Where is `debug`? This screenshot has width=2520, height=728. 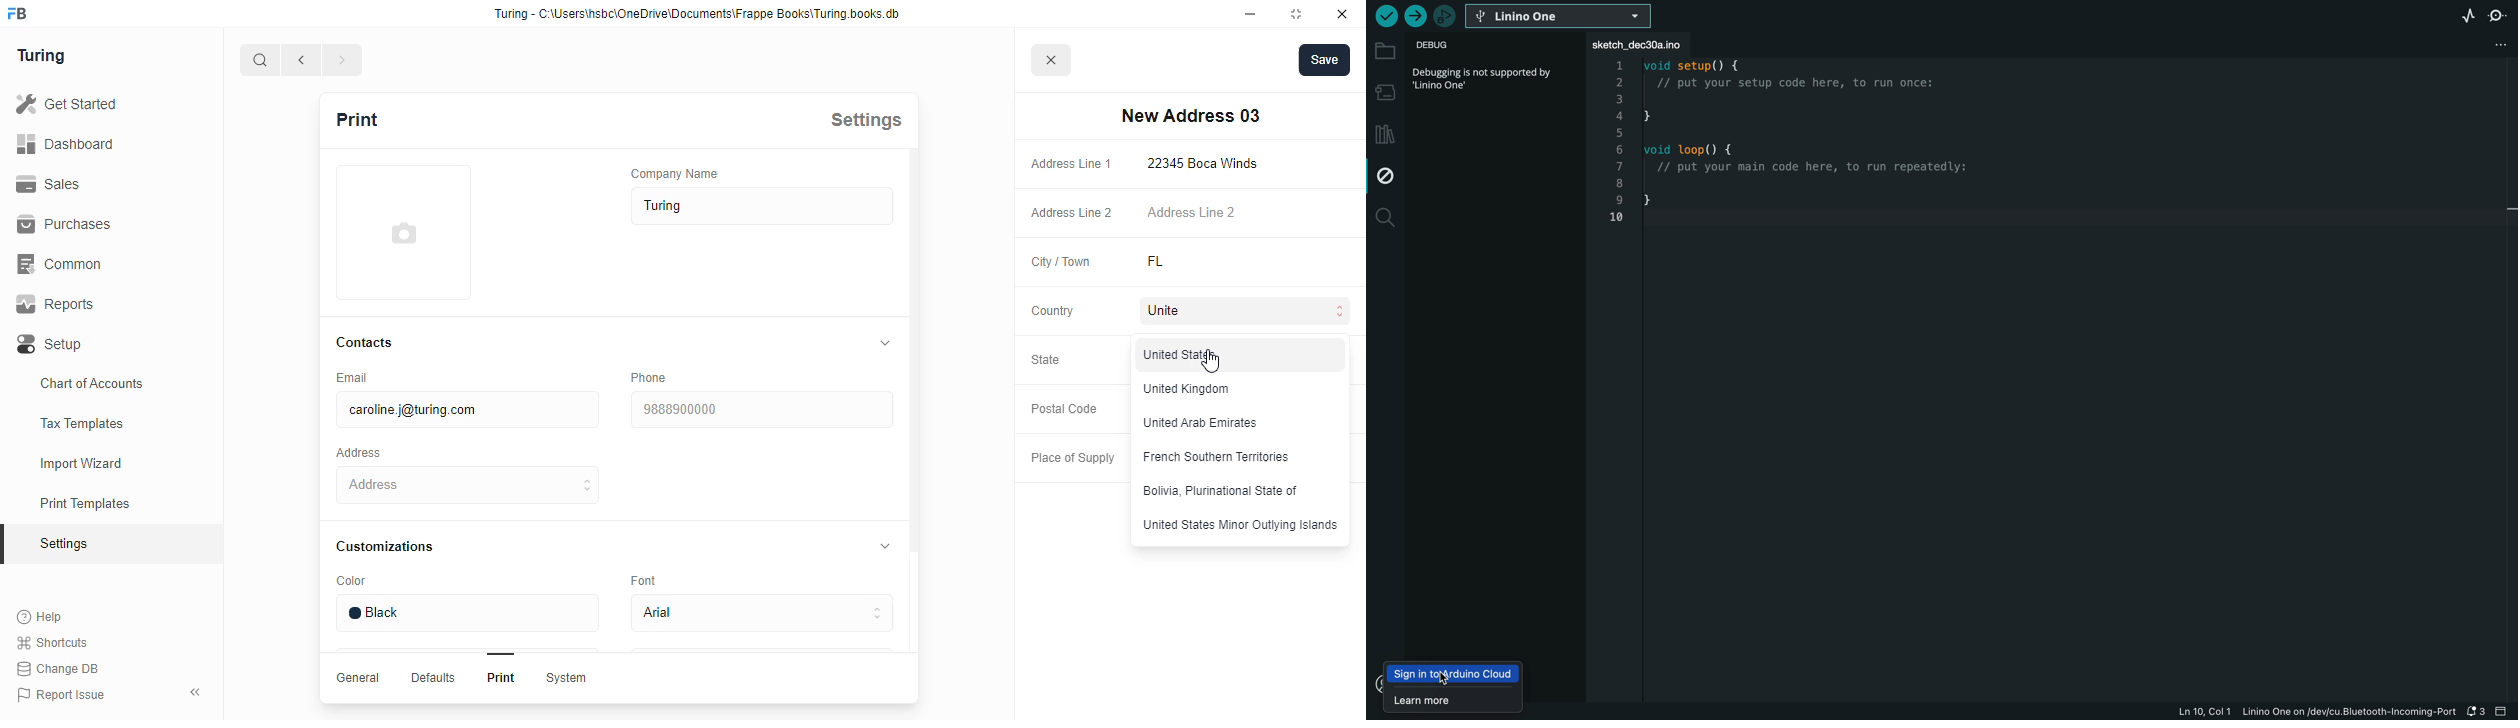 debug is located at coordinates (1387, 173).